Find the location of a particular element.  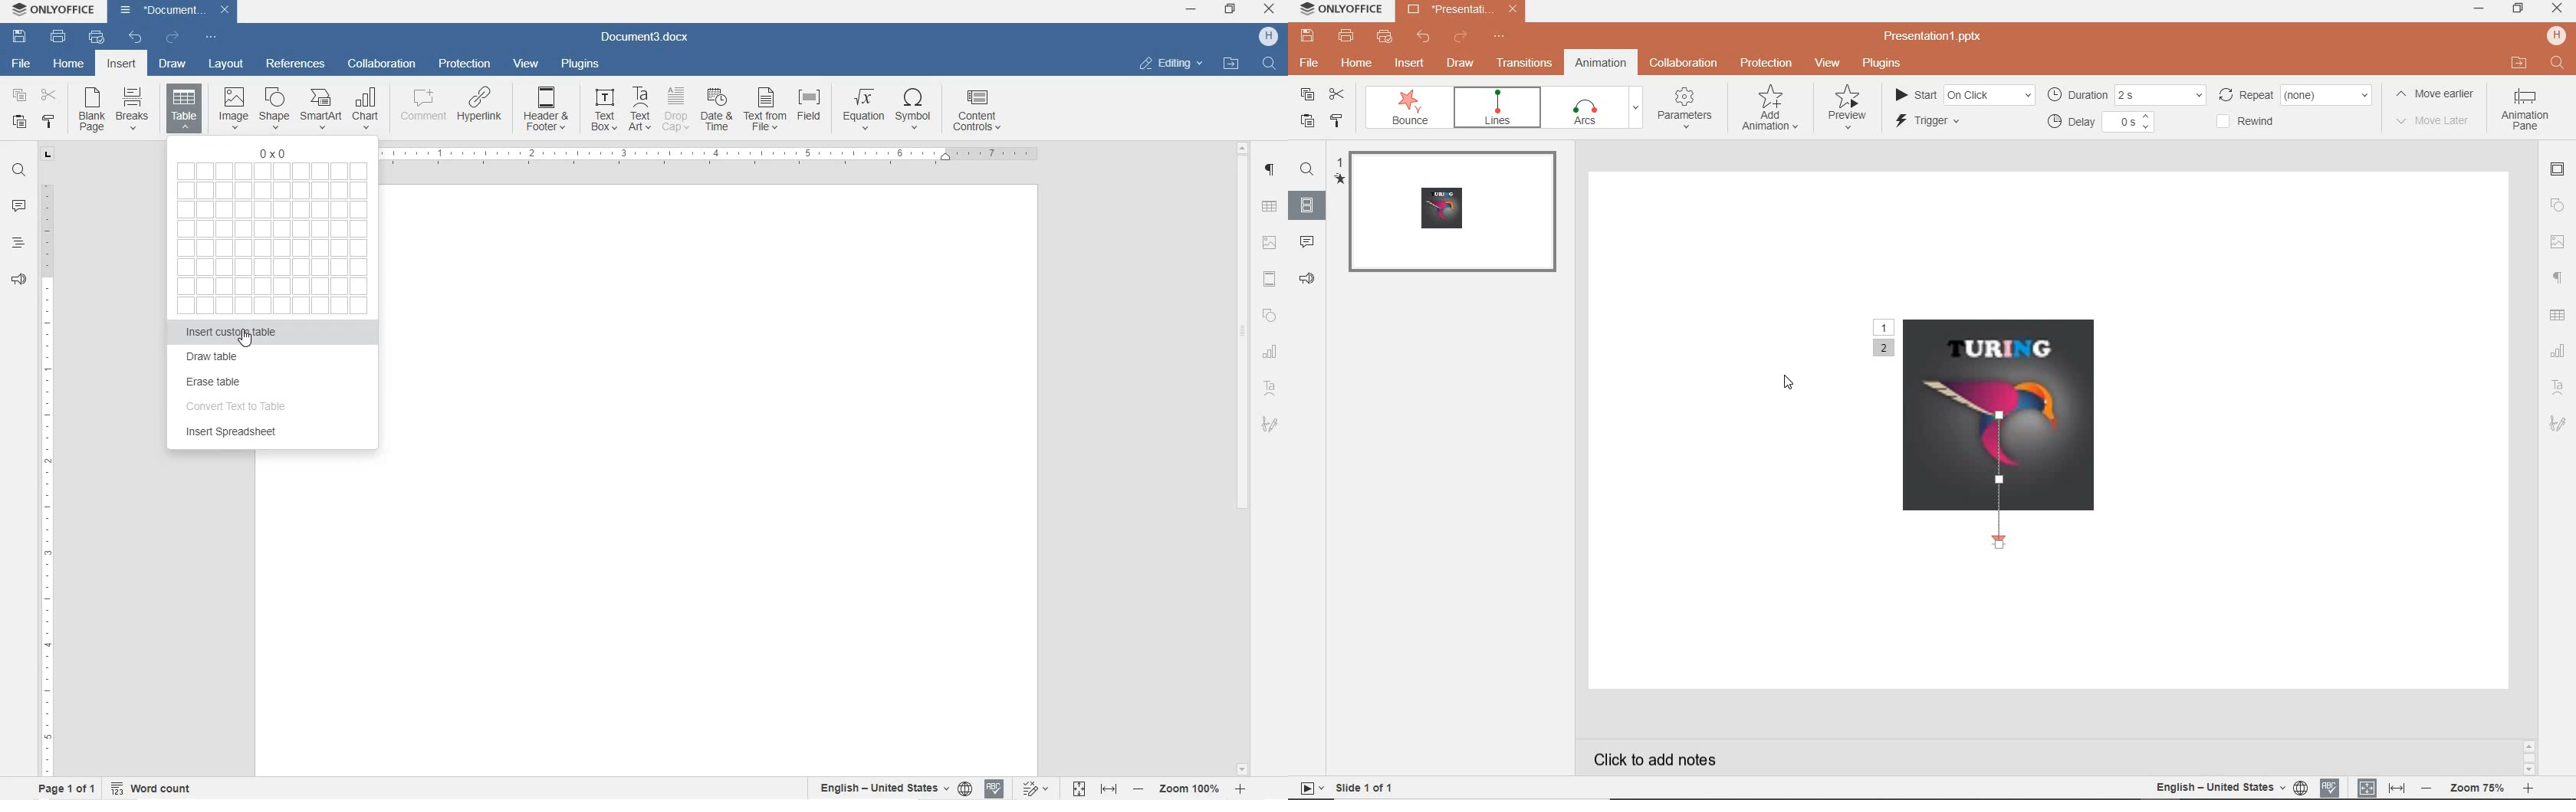

FILE is located at coordinates (18, 64).